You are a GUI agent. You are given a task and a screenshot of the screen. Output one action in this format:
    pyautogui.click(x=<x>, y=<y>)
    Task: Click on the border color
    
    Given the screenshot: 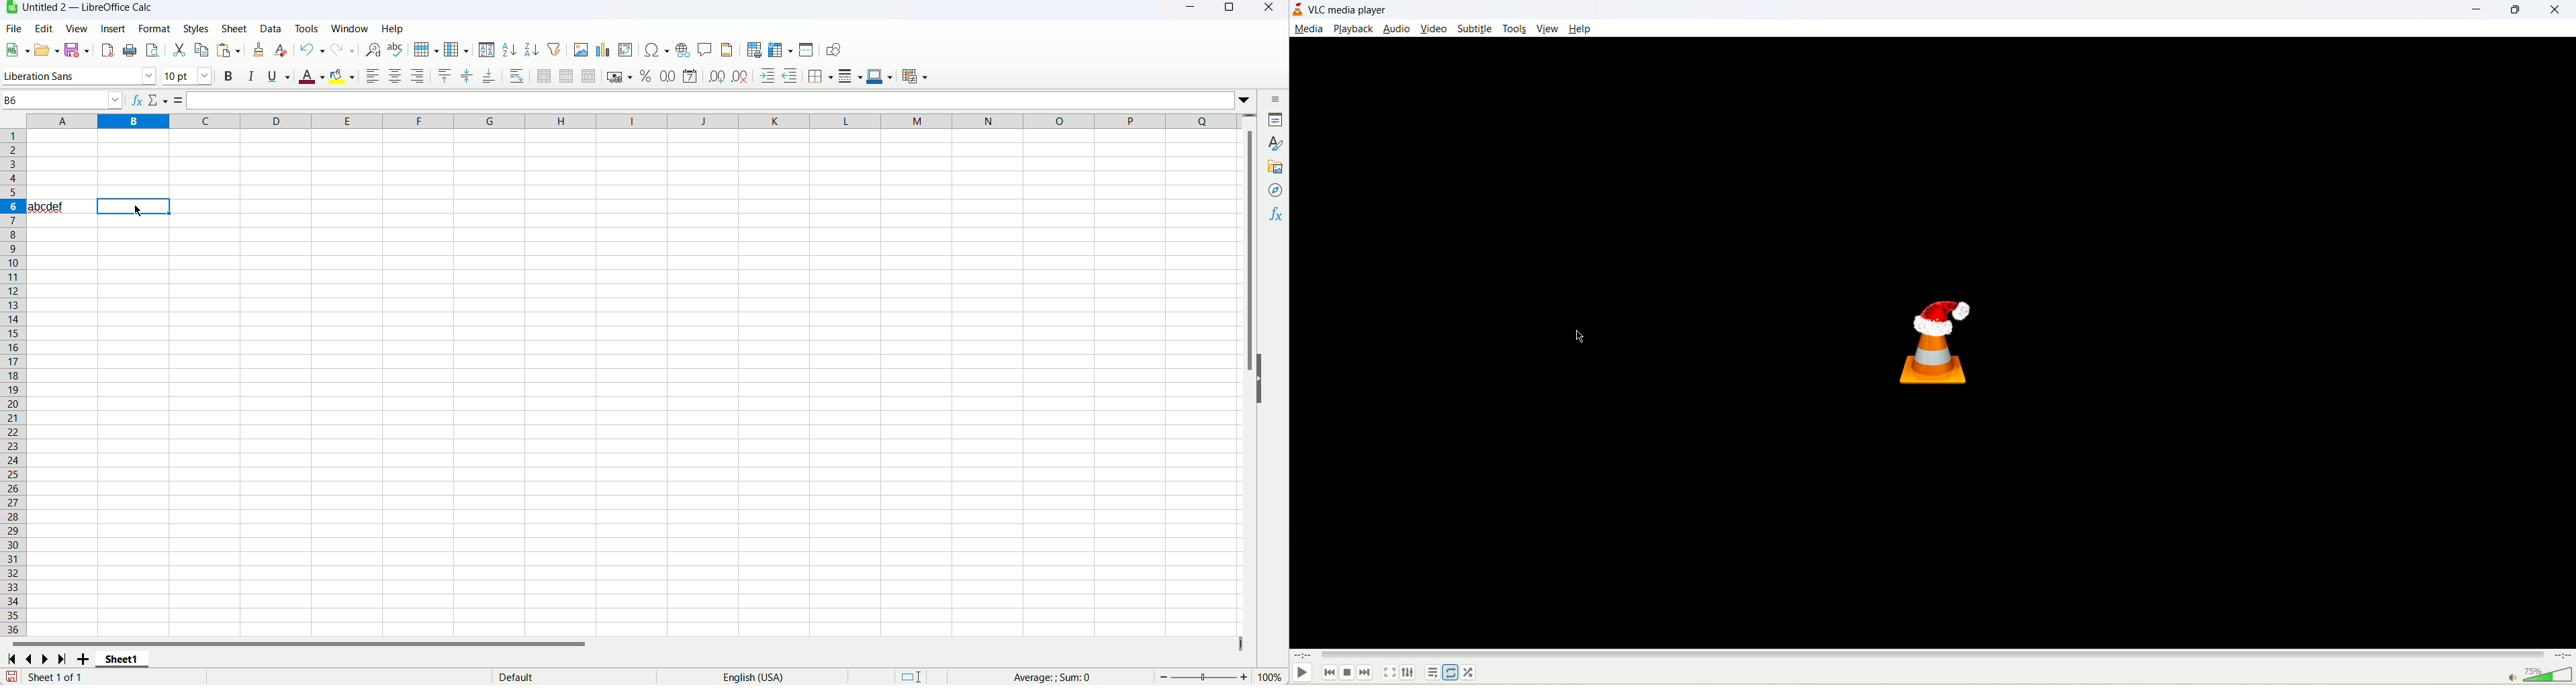 What is the action you would take?
    pyautogui.click(x=880, y=75)
    